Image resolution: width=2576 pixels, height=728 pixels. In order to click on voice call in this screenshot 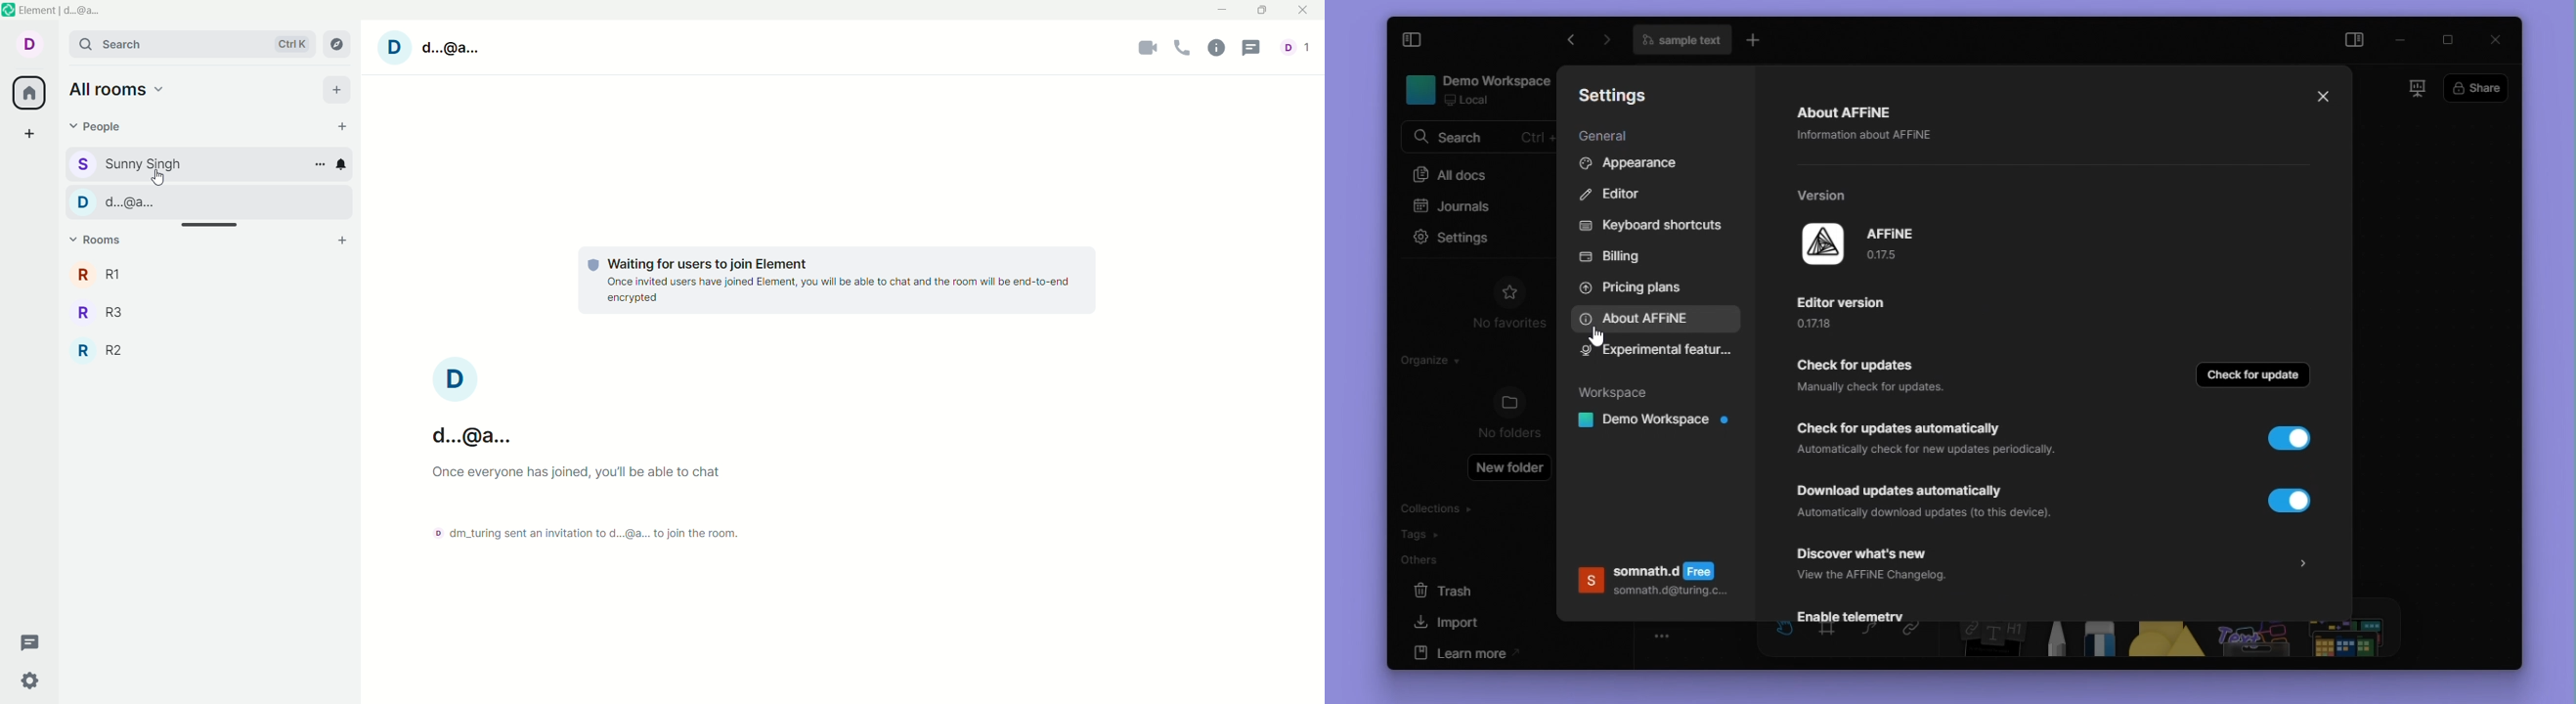, I will do `click(1186, 49)`.